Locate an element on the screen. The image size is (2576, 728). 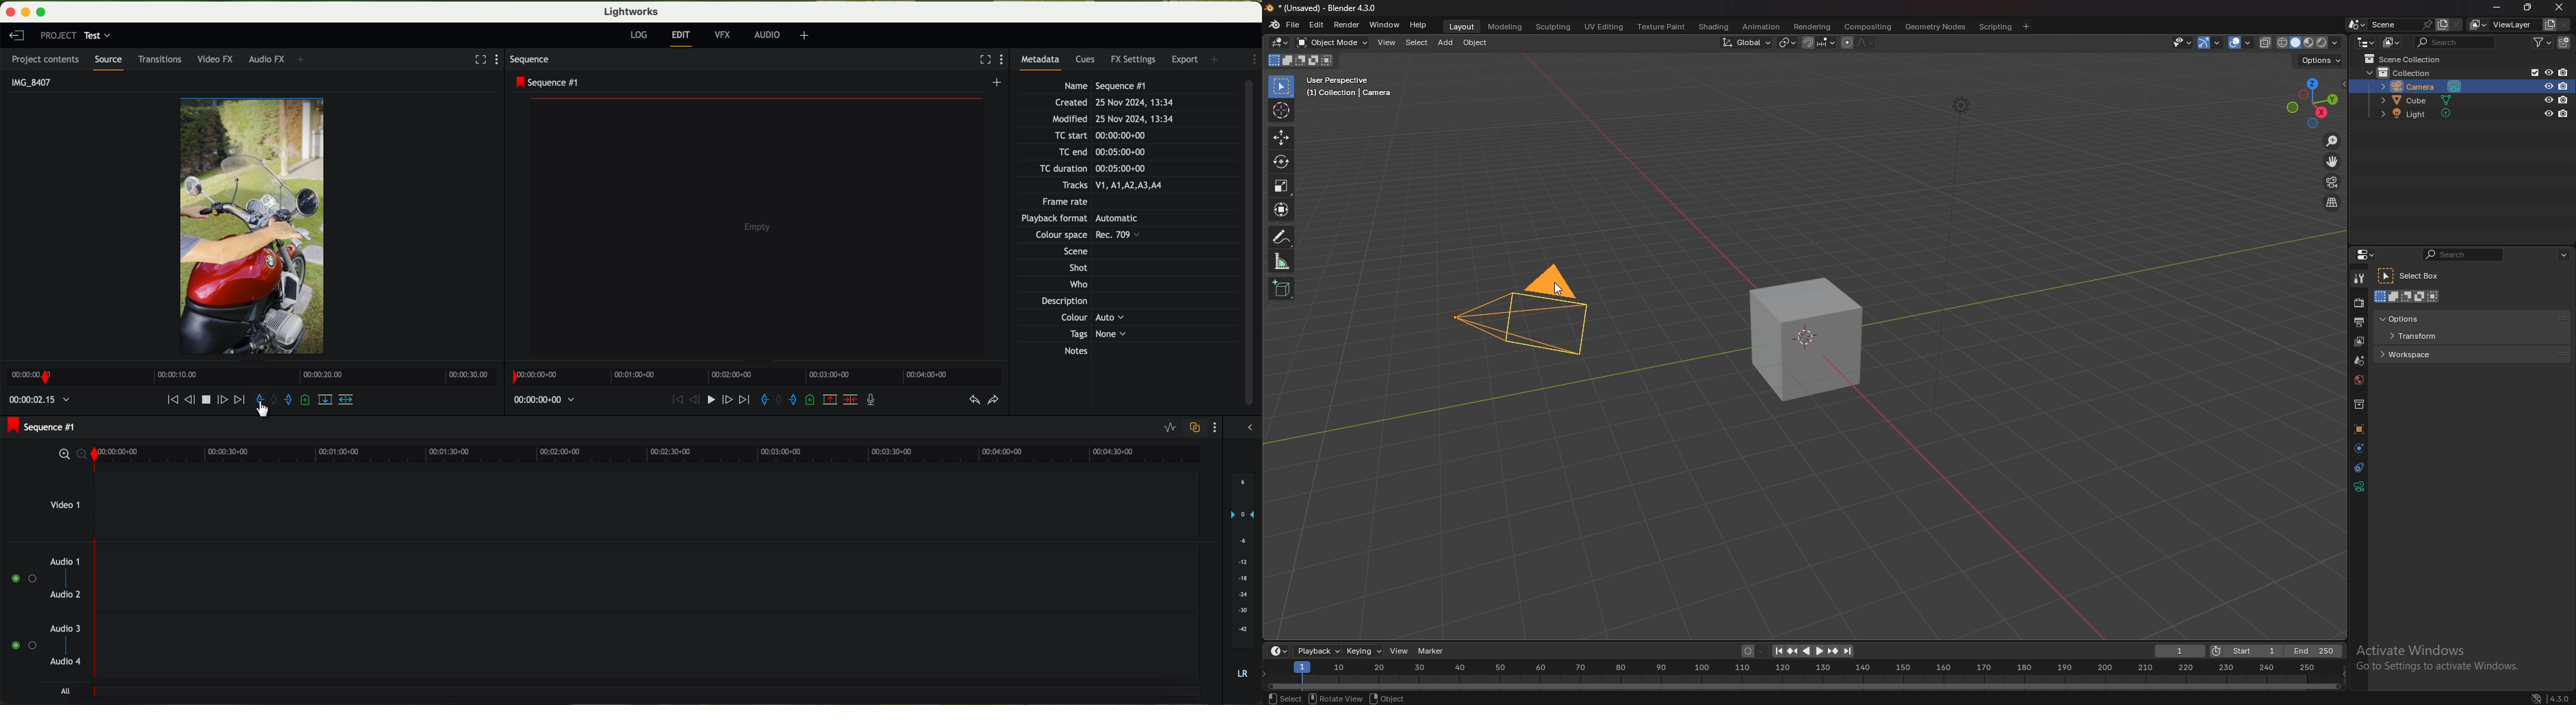
add an out mark is located at coordinates (789, 400).